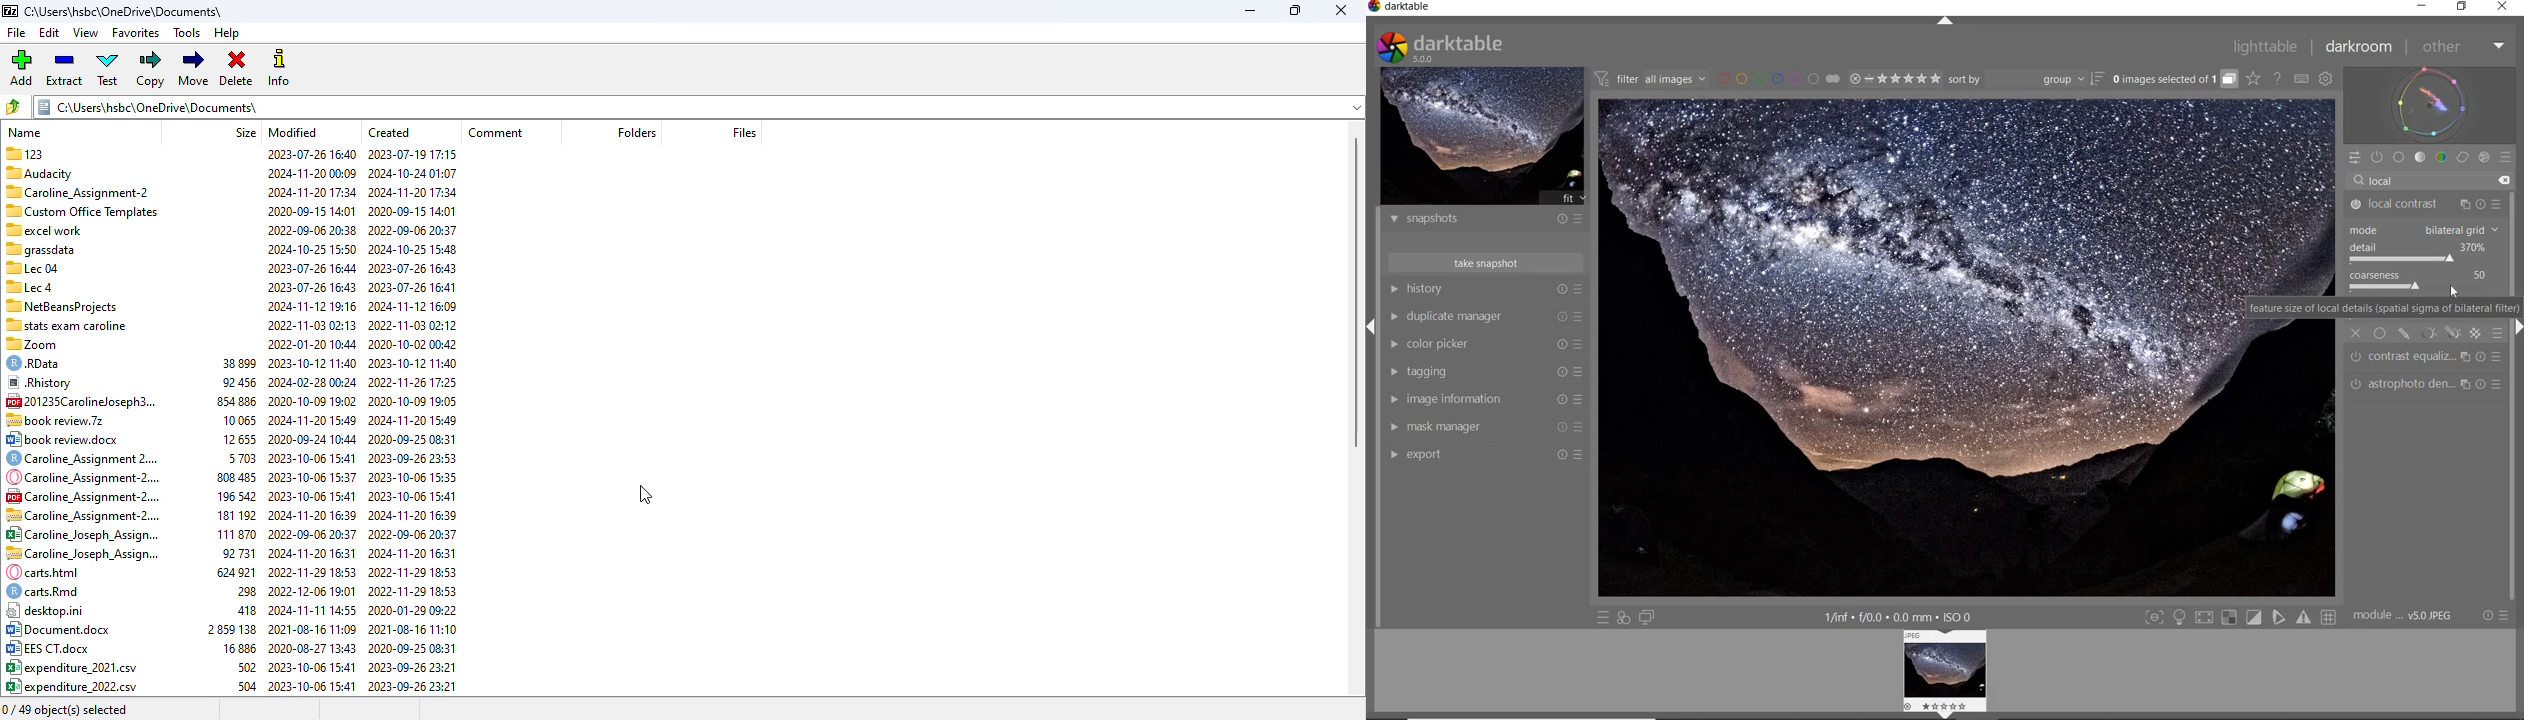  Describe the element at coordinates (2277, 79) in the screenshot. I see `HELP ONLINE` at that location.